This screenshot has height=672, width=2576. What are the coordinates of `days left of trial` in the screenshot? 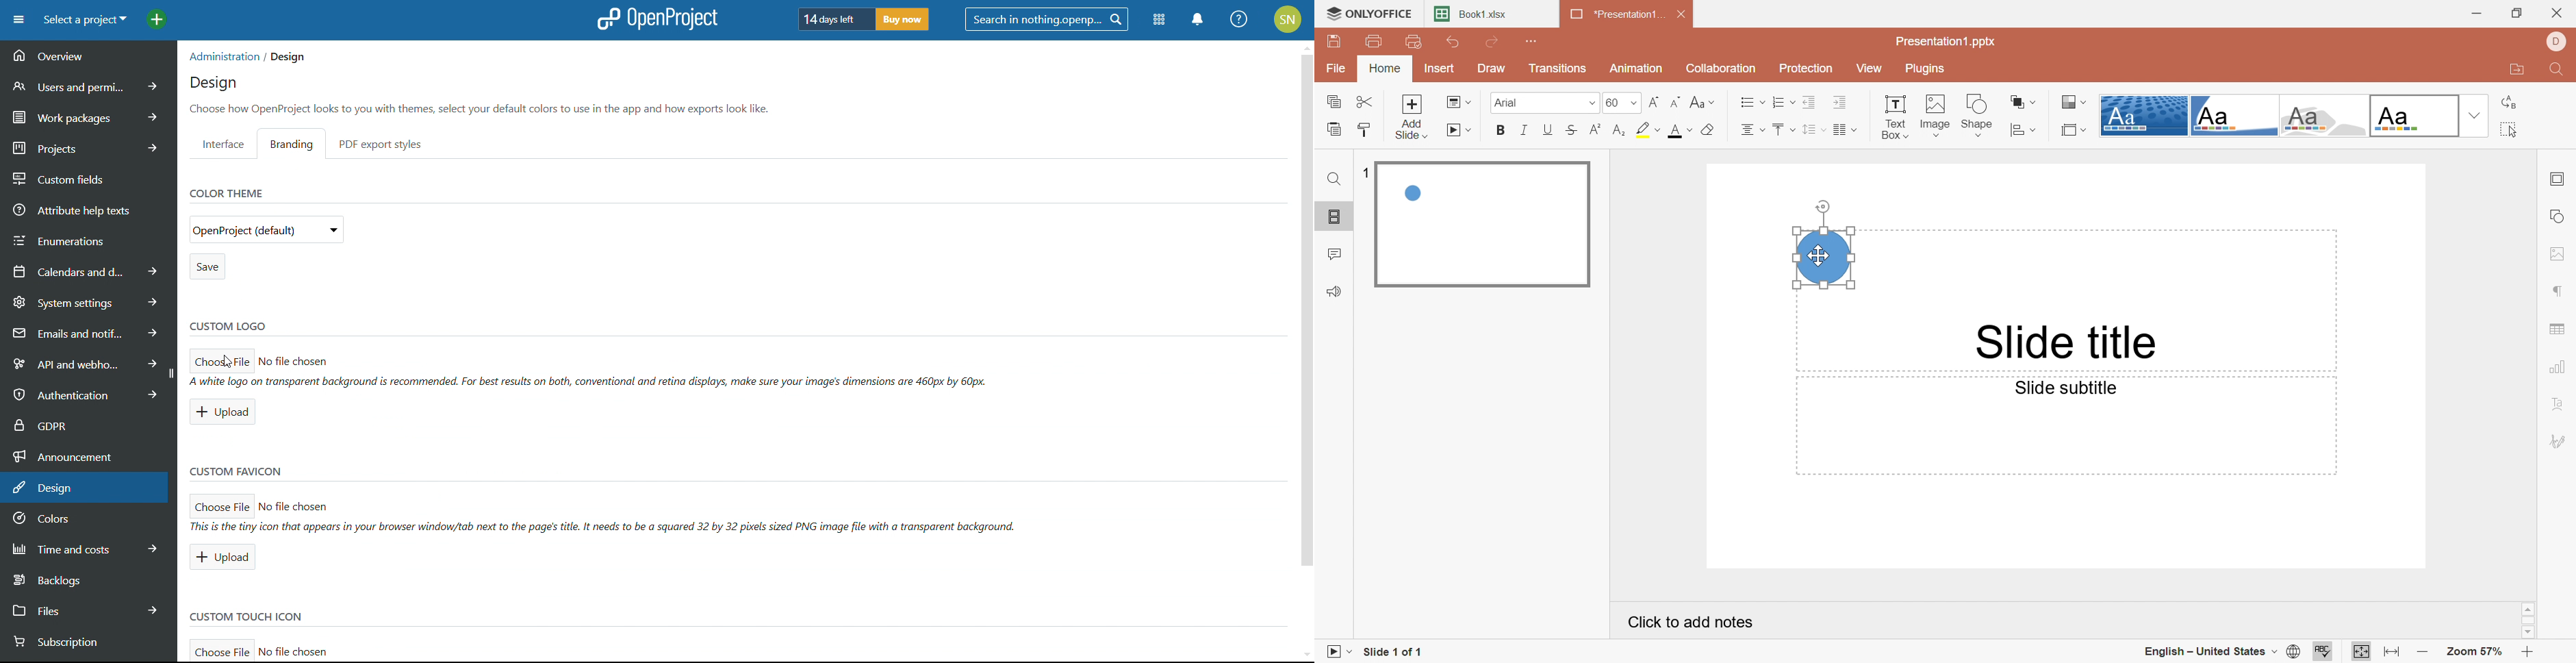 It's located at (833, 18).